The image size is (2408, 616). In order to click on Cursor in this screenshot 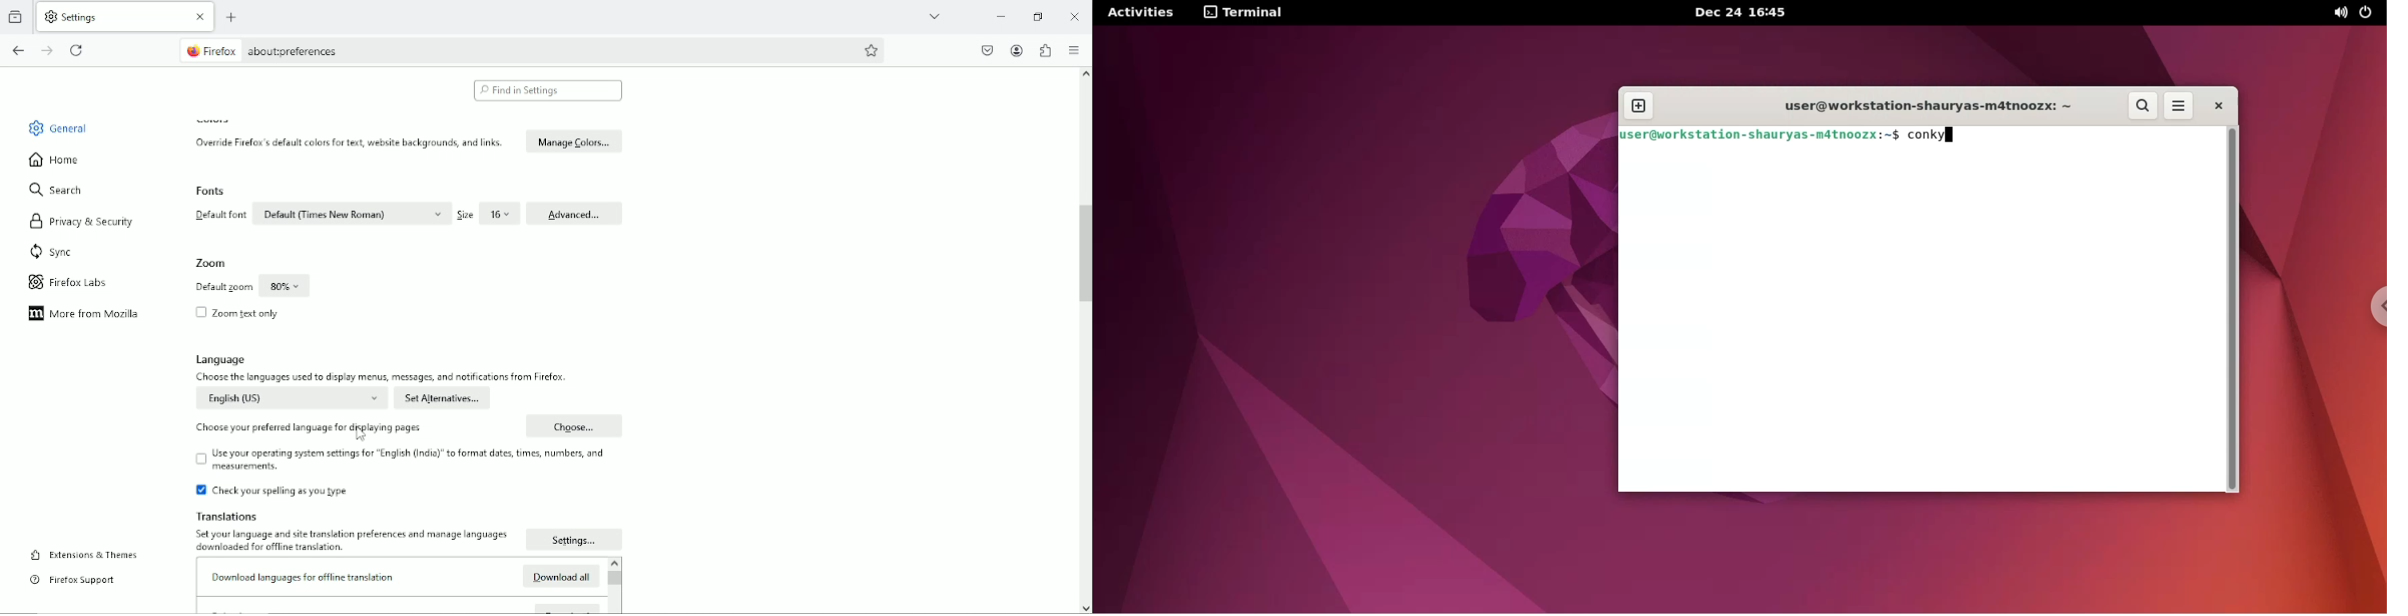, I will do `click(362, 434)`.